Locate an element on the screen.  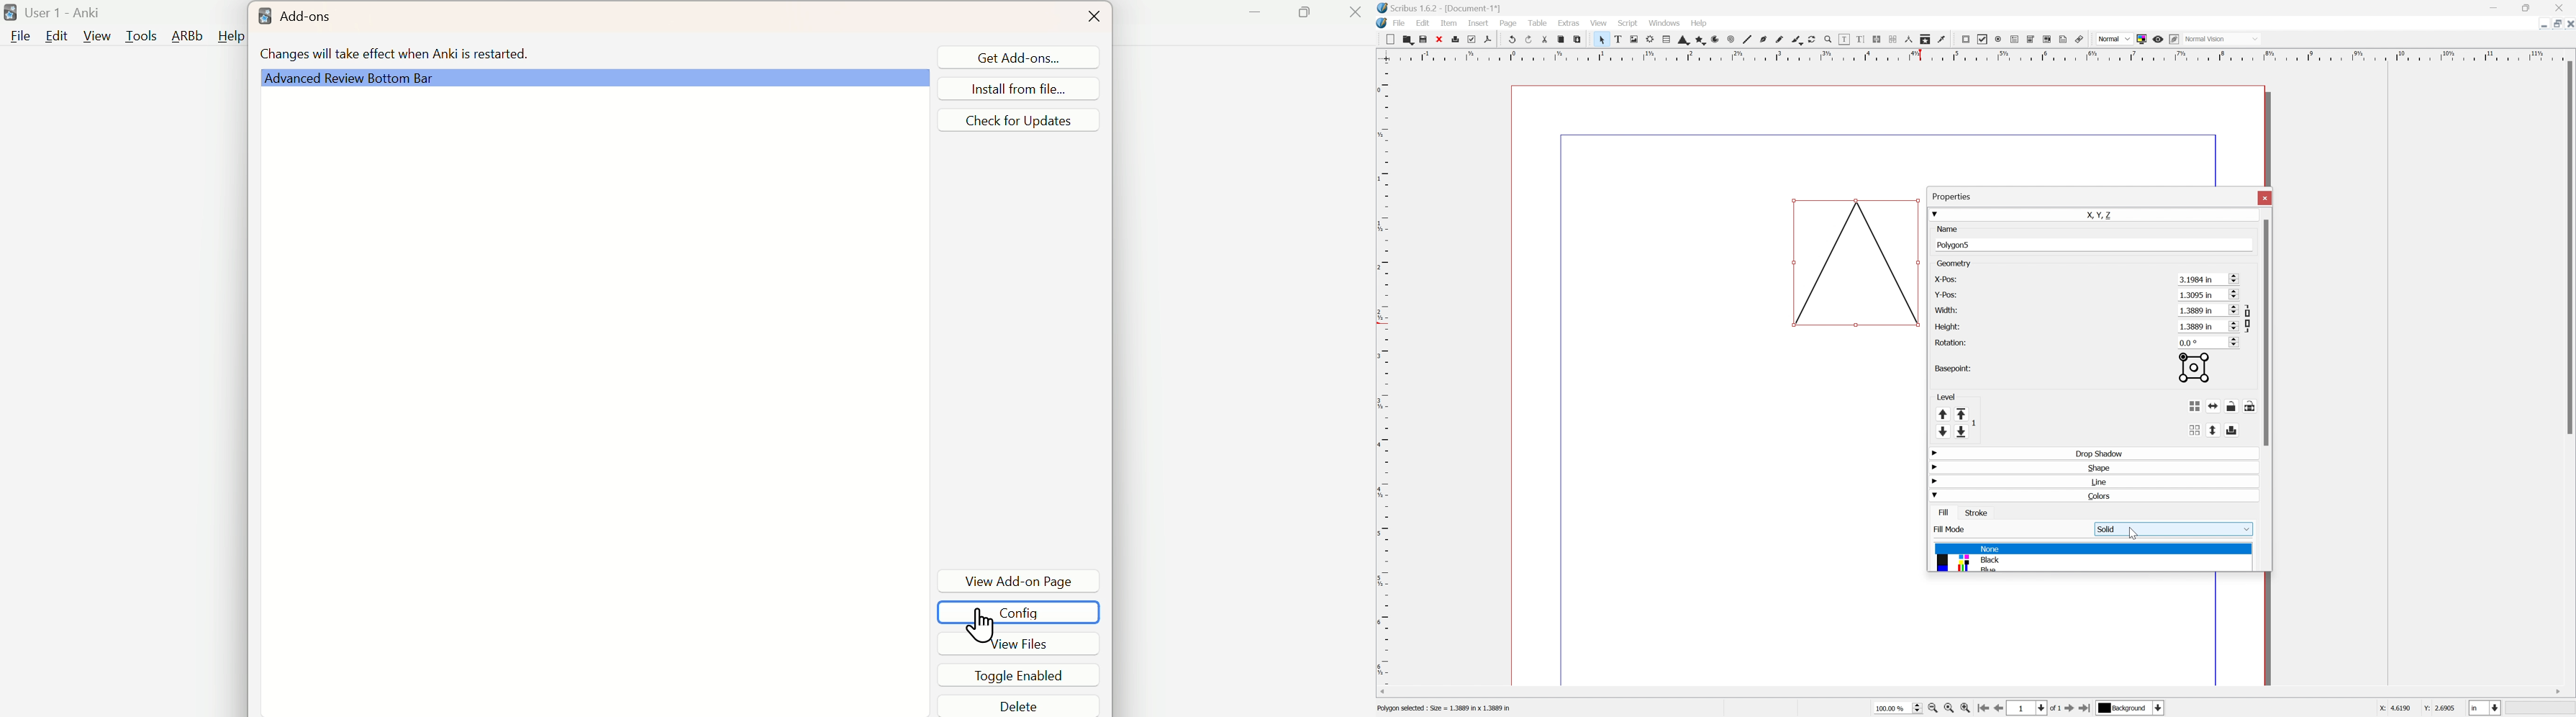
Unlink Text frames is located at coordinates (1891, 39).